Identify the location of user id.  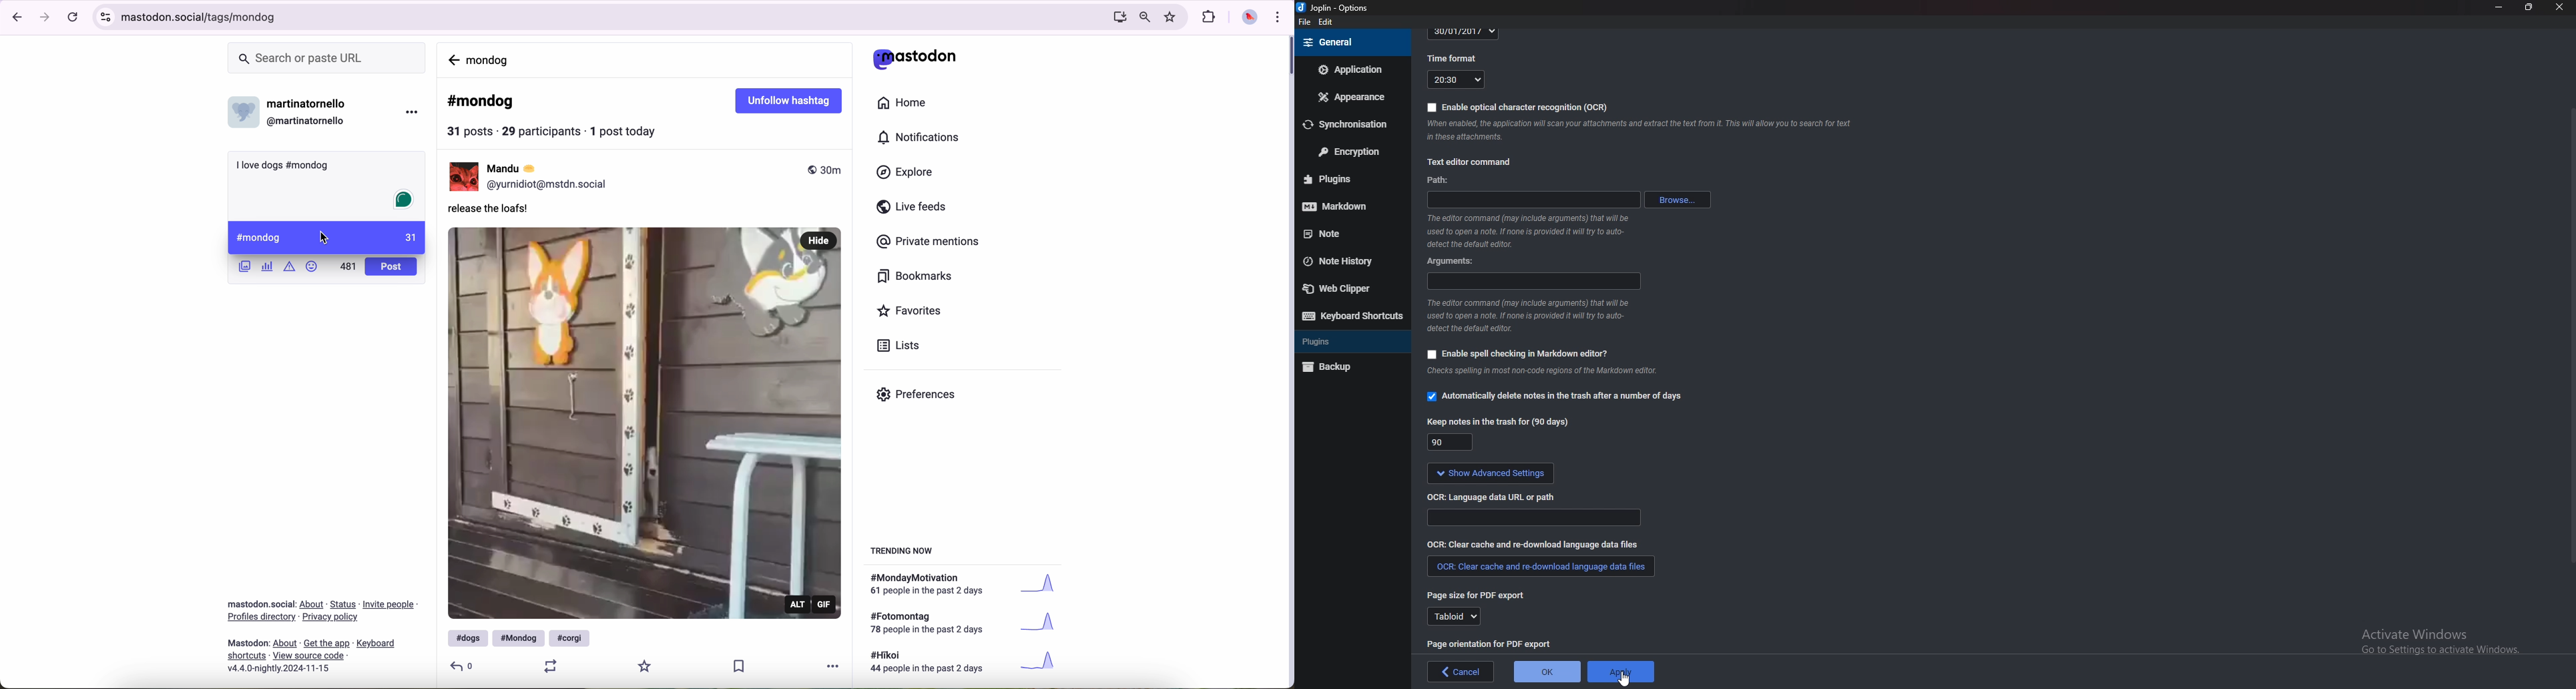
(309, 121).